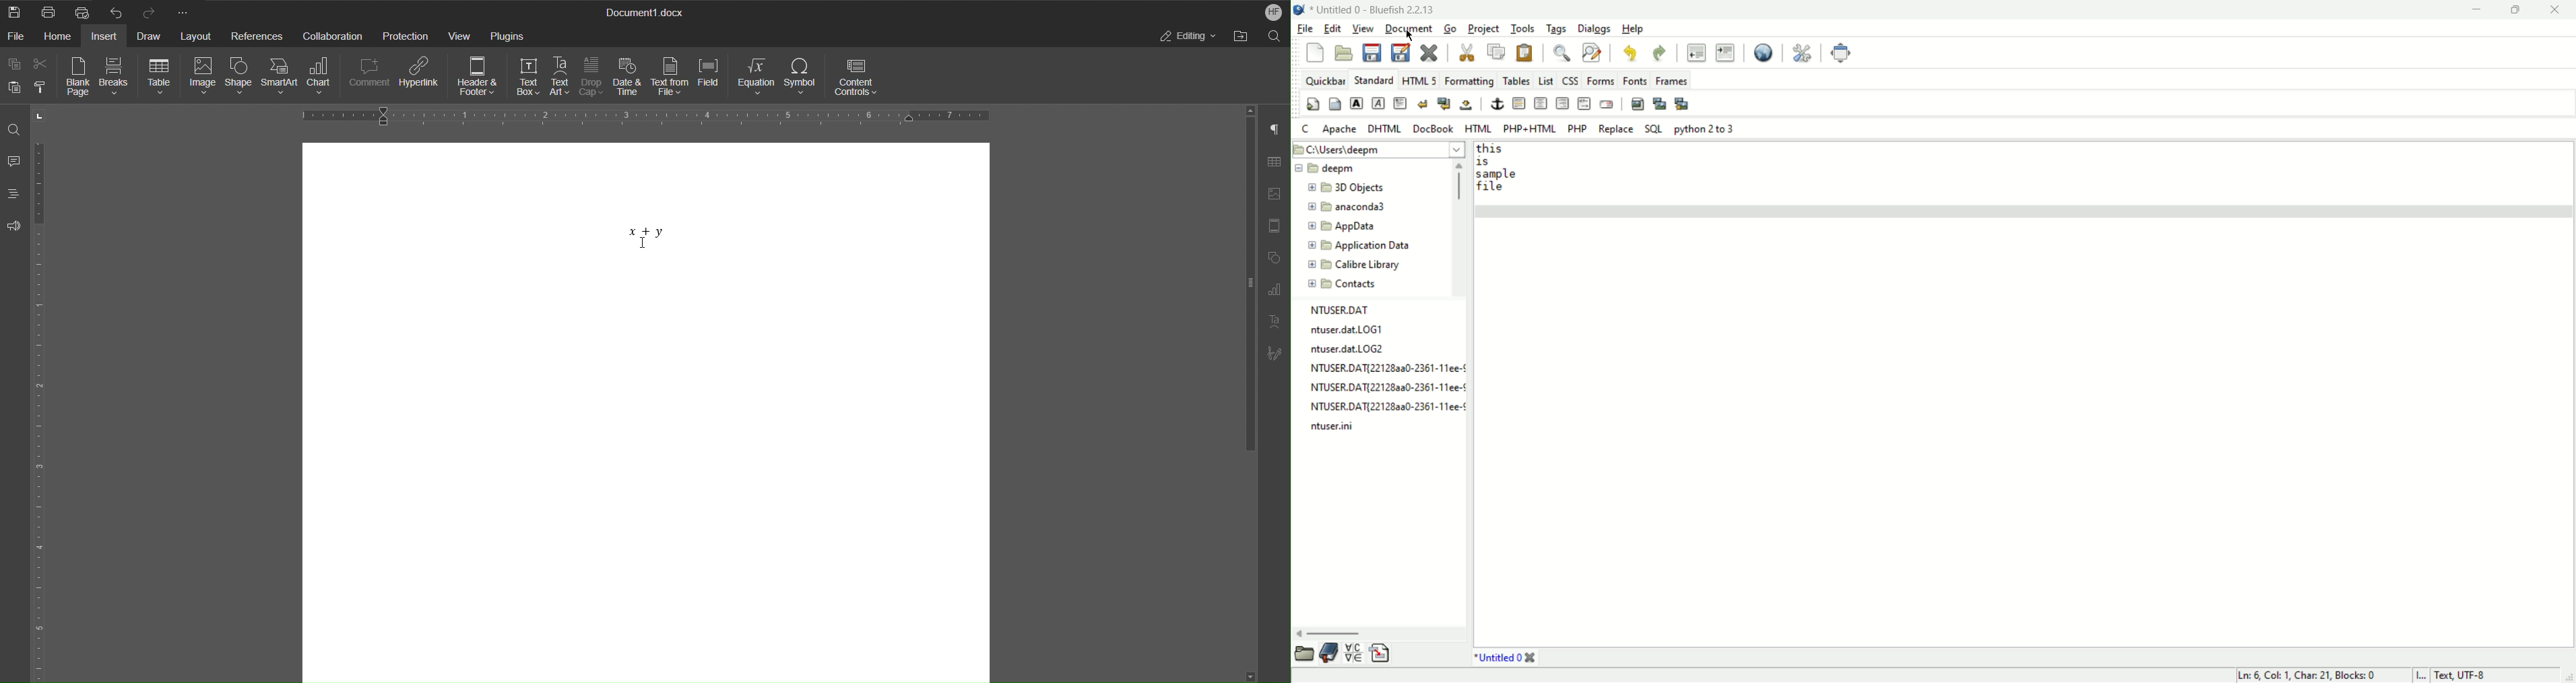 Image resolution: width=2576 pixels, height=700 pixels. What do you see at coordinates (1682, 103) in the screenshot?
I see `multi thumbnail` at bounding box center [1682, 103].